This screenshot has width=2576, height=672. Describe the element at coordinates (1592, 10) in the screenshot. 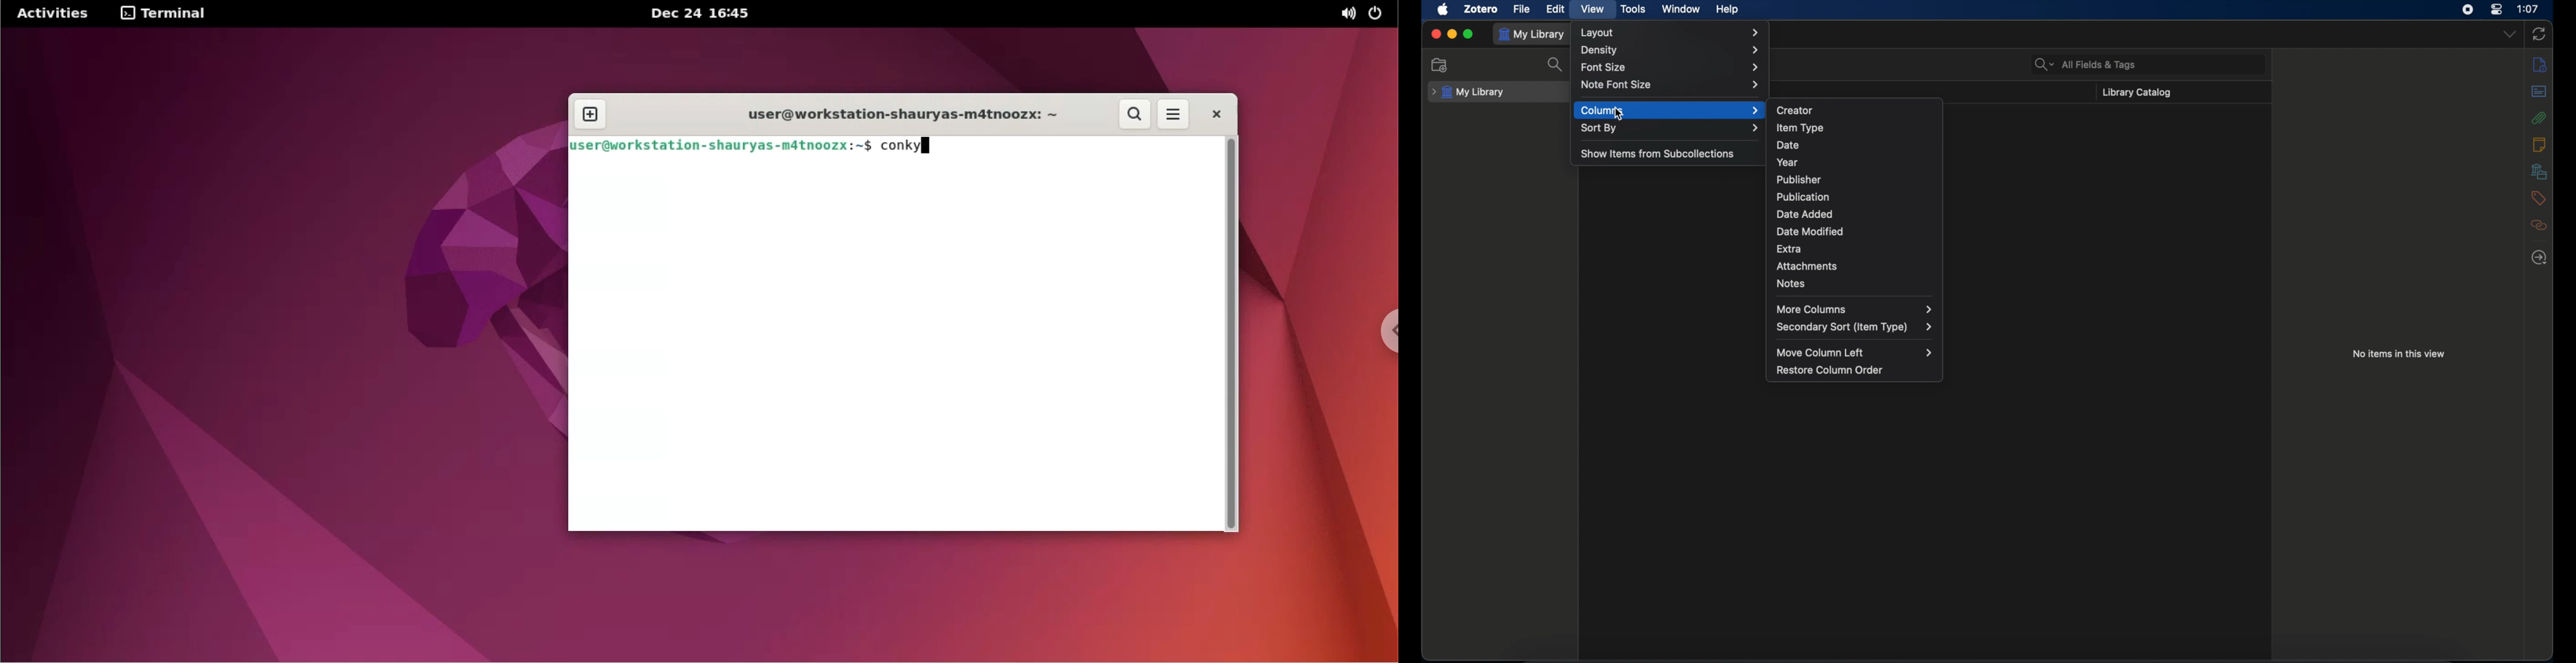

I see `view` at that location.